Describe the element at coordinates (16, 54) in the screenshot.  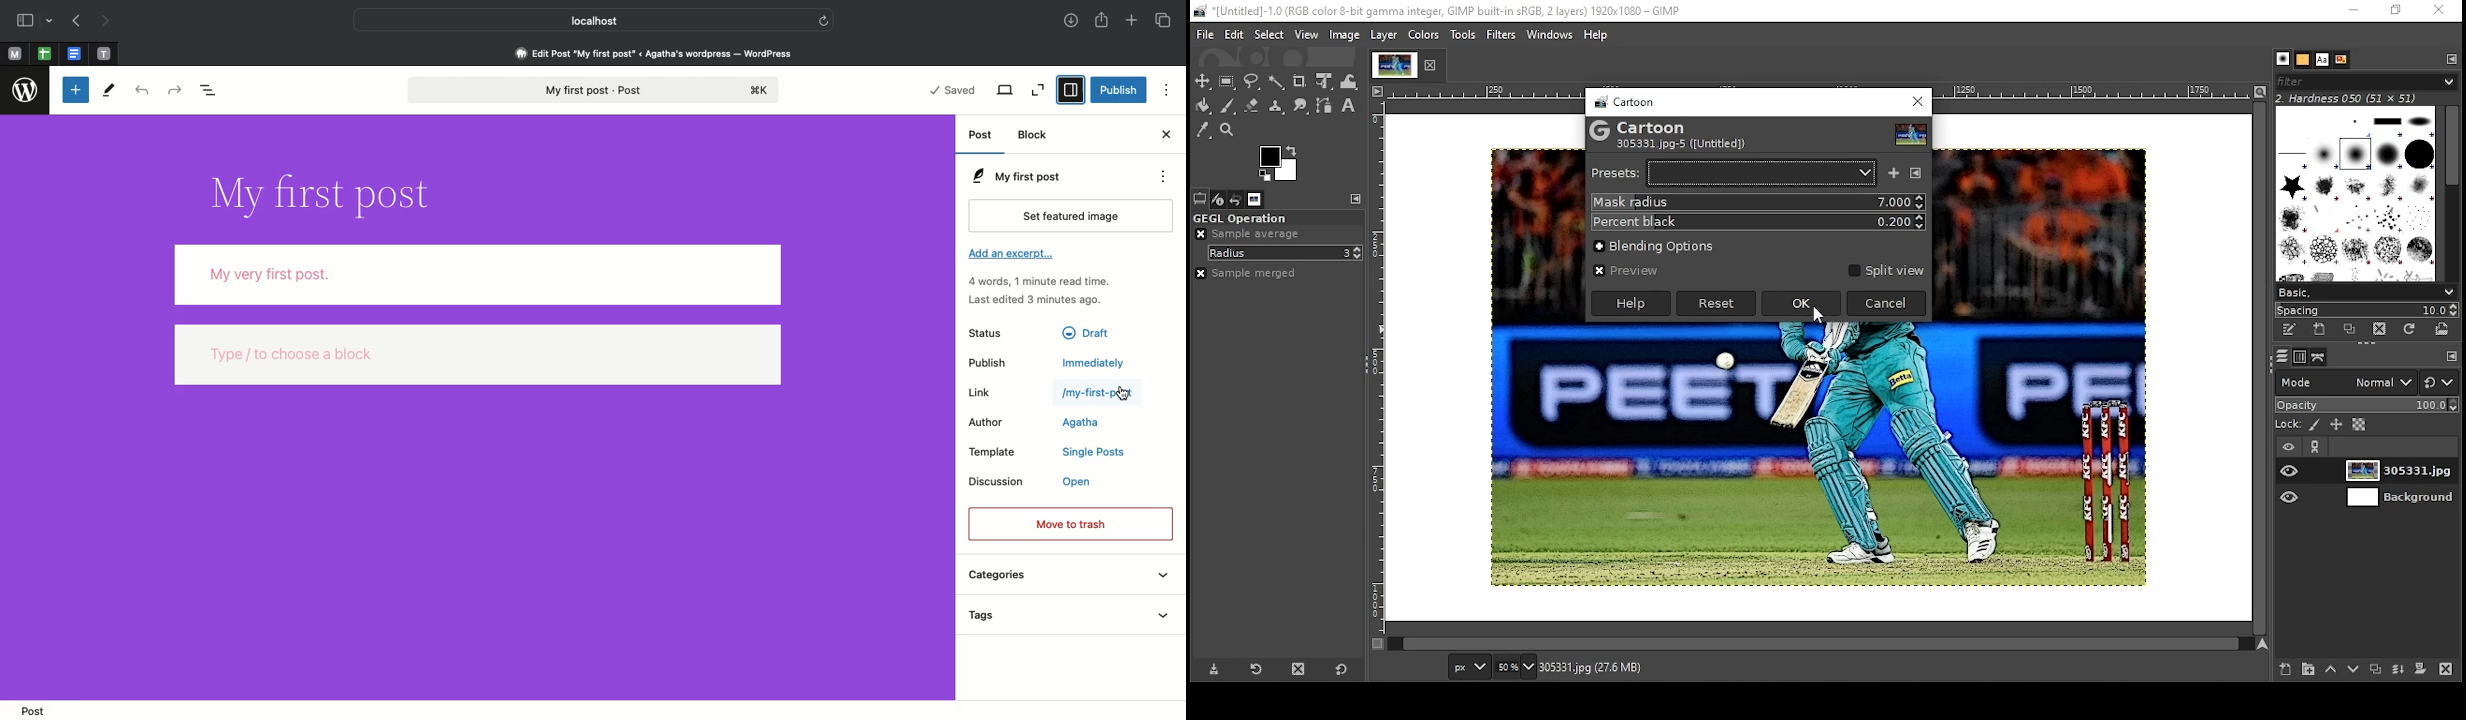
I see `Pinned tabs` at that location.